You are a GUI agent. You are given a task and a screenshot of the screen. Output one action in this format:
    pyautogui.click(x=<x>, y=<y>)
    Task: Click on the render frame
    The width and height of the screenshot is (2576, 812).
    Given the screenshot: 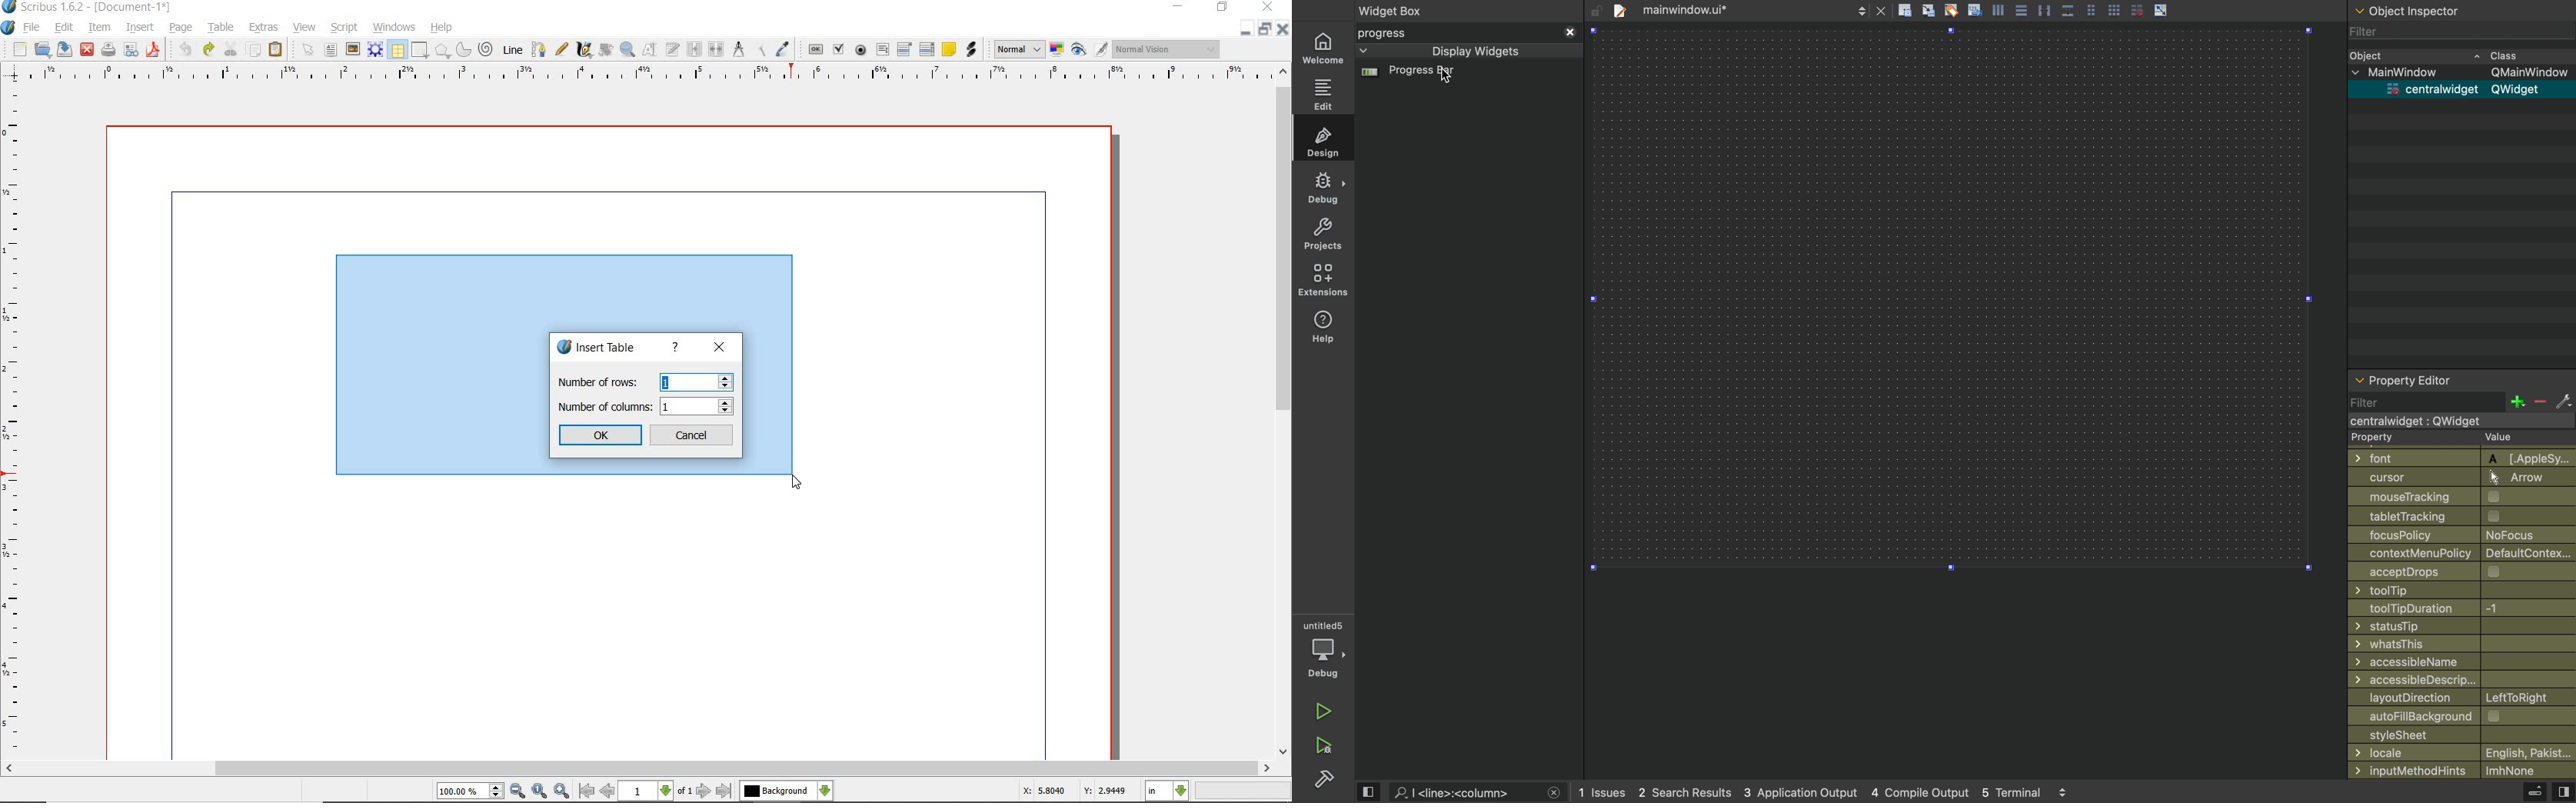 What is the action you would take?
    pyautogui.click(x=375, y=48)
    